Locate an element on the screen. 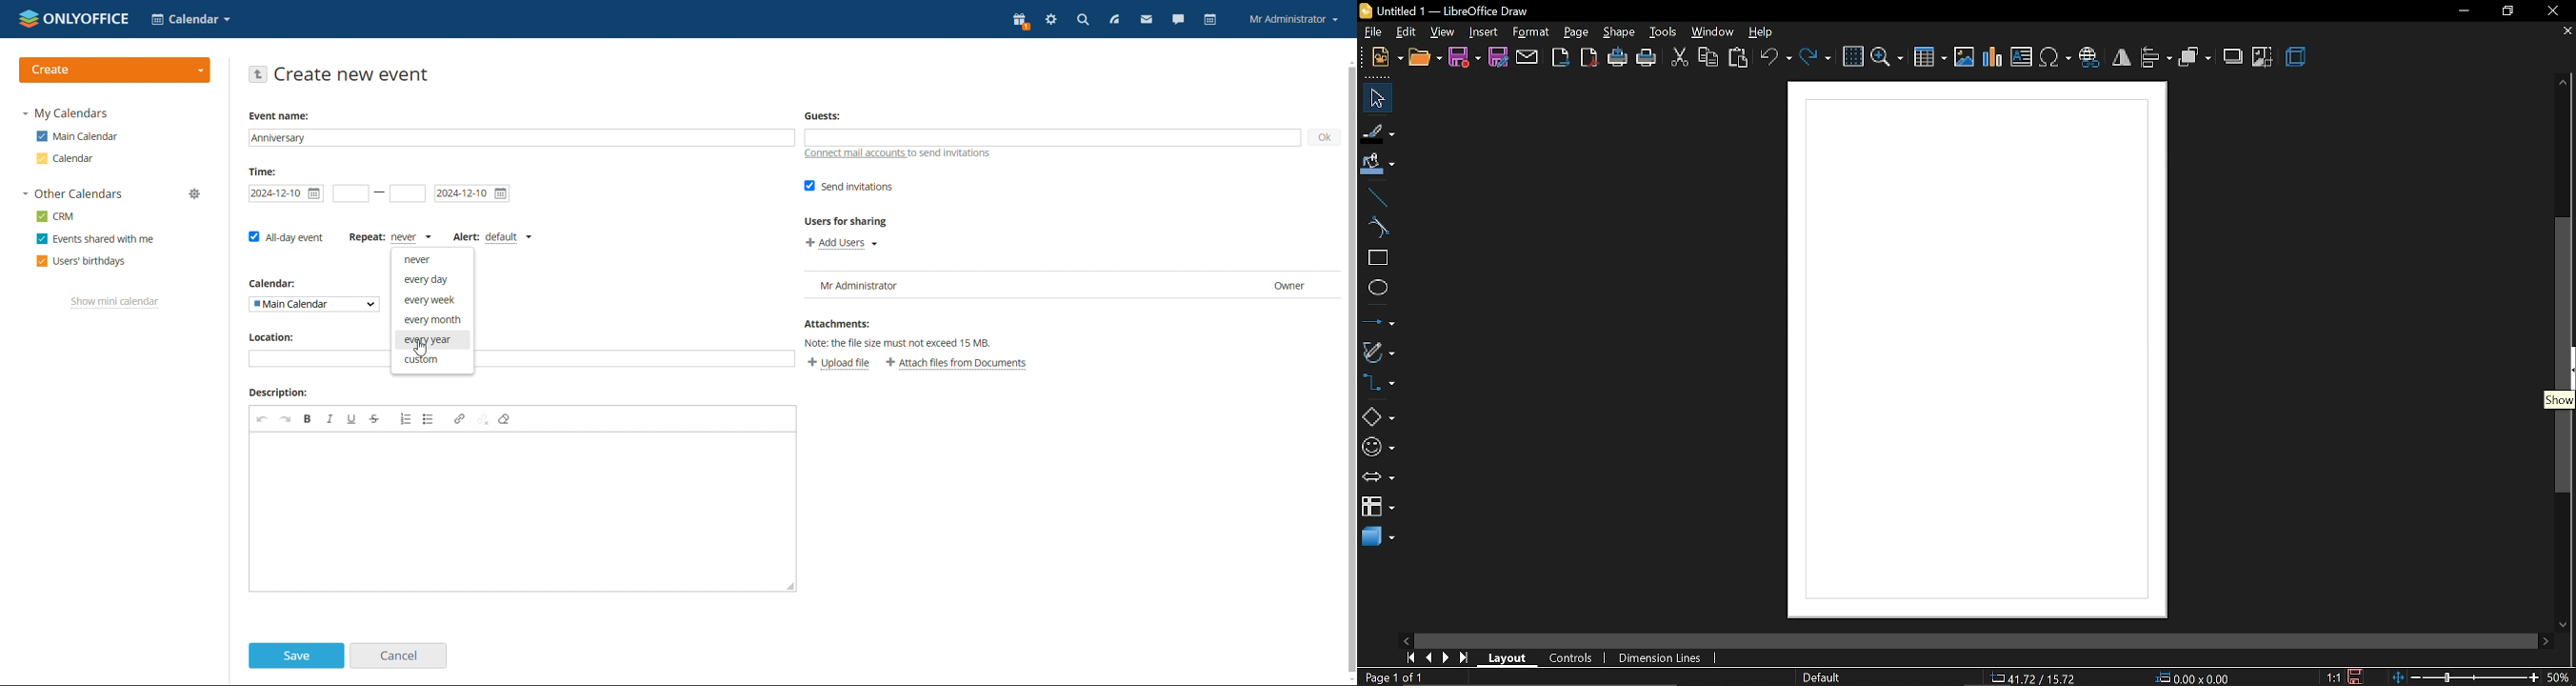 This screenshot has height=700, width=2576. show is located at coordinates (2556, 399).